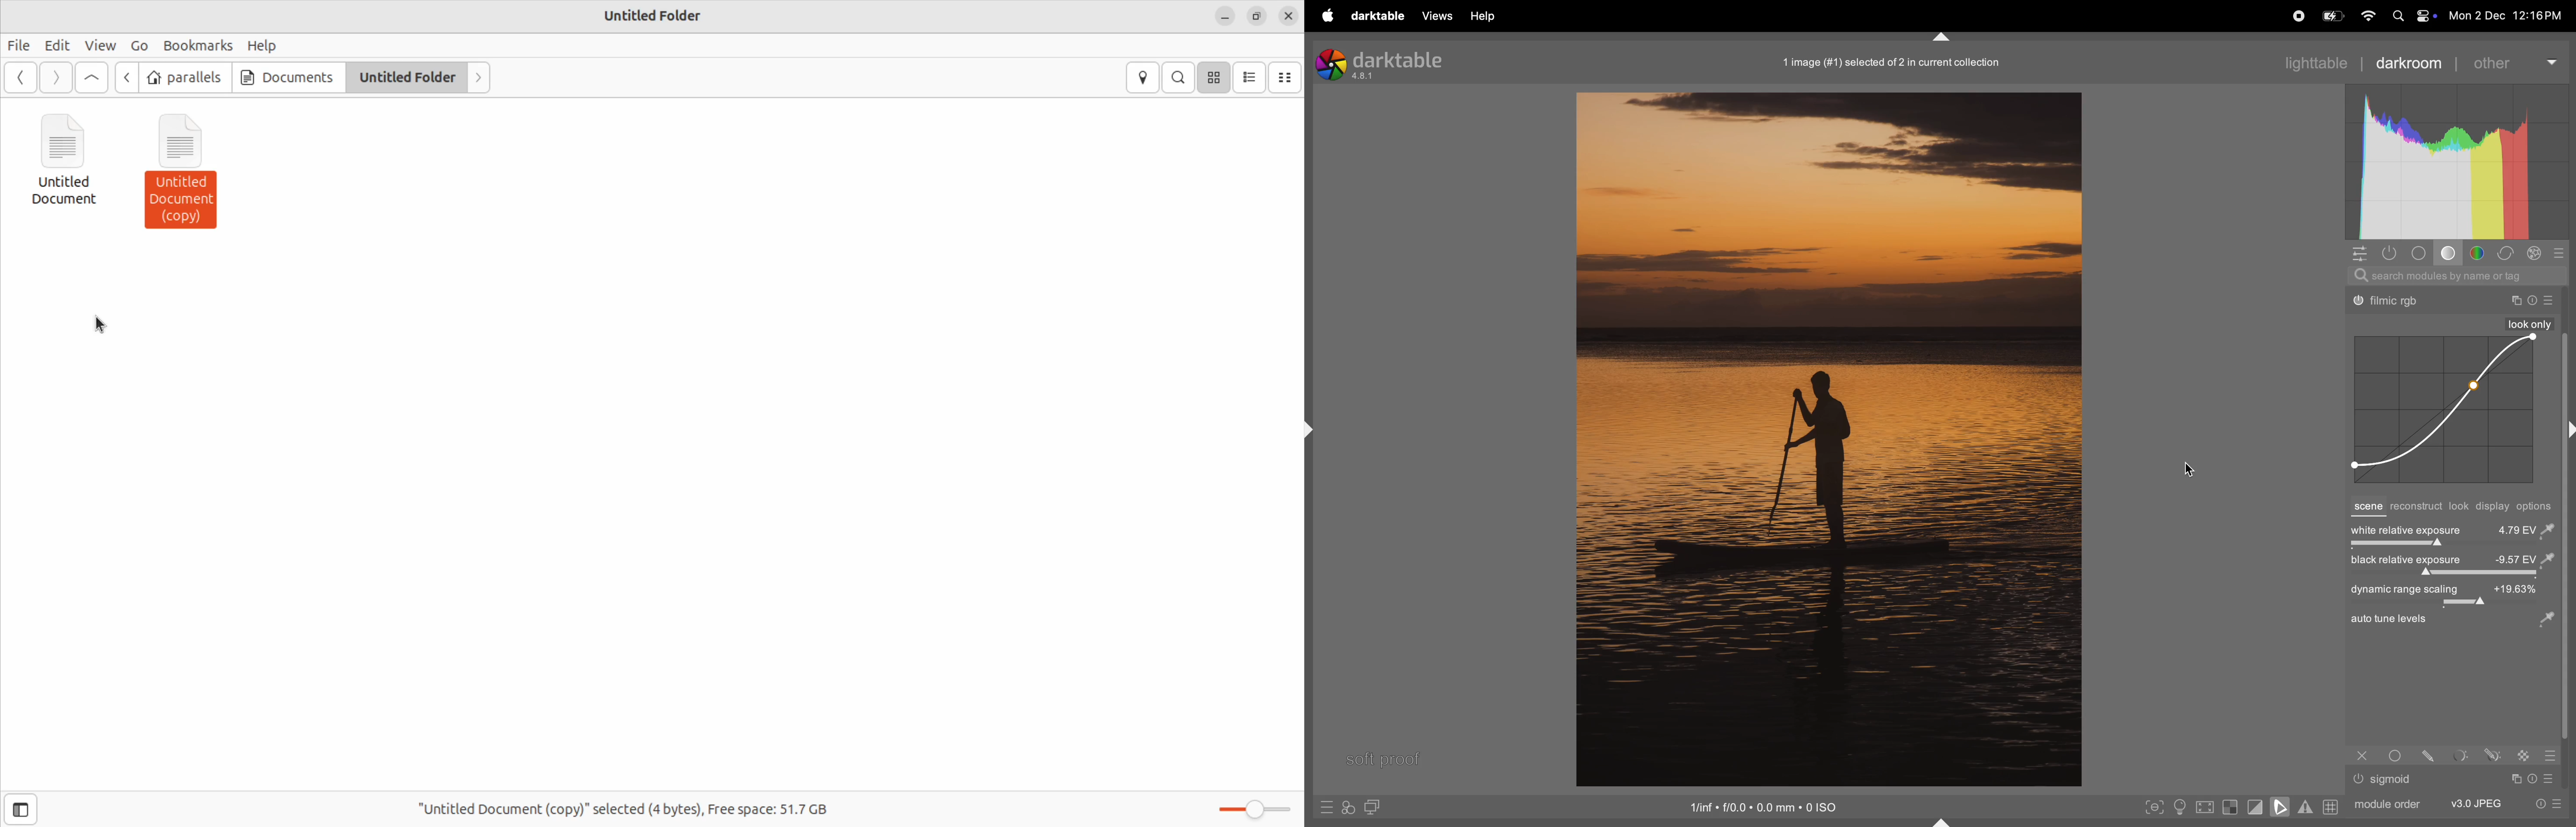  What do you see at coordinates (1371, 808) in the screenshot?
I see `double window` at bounding box center [1371, 808].